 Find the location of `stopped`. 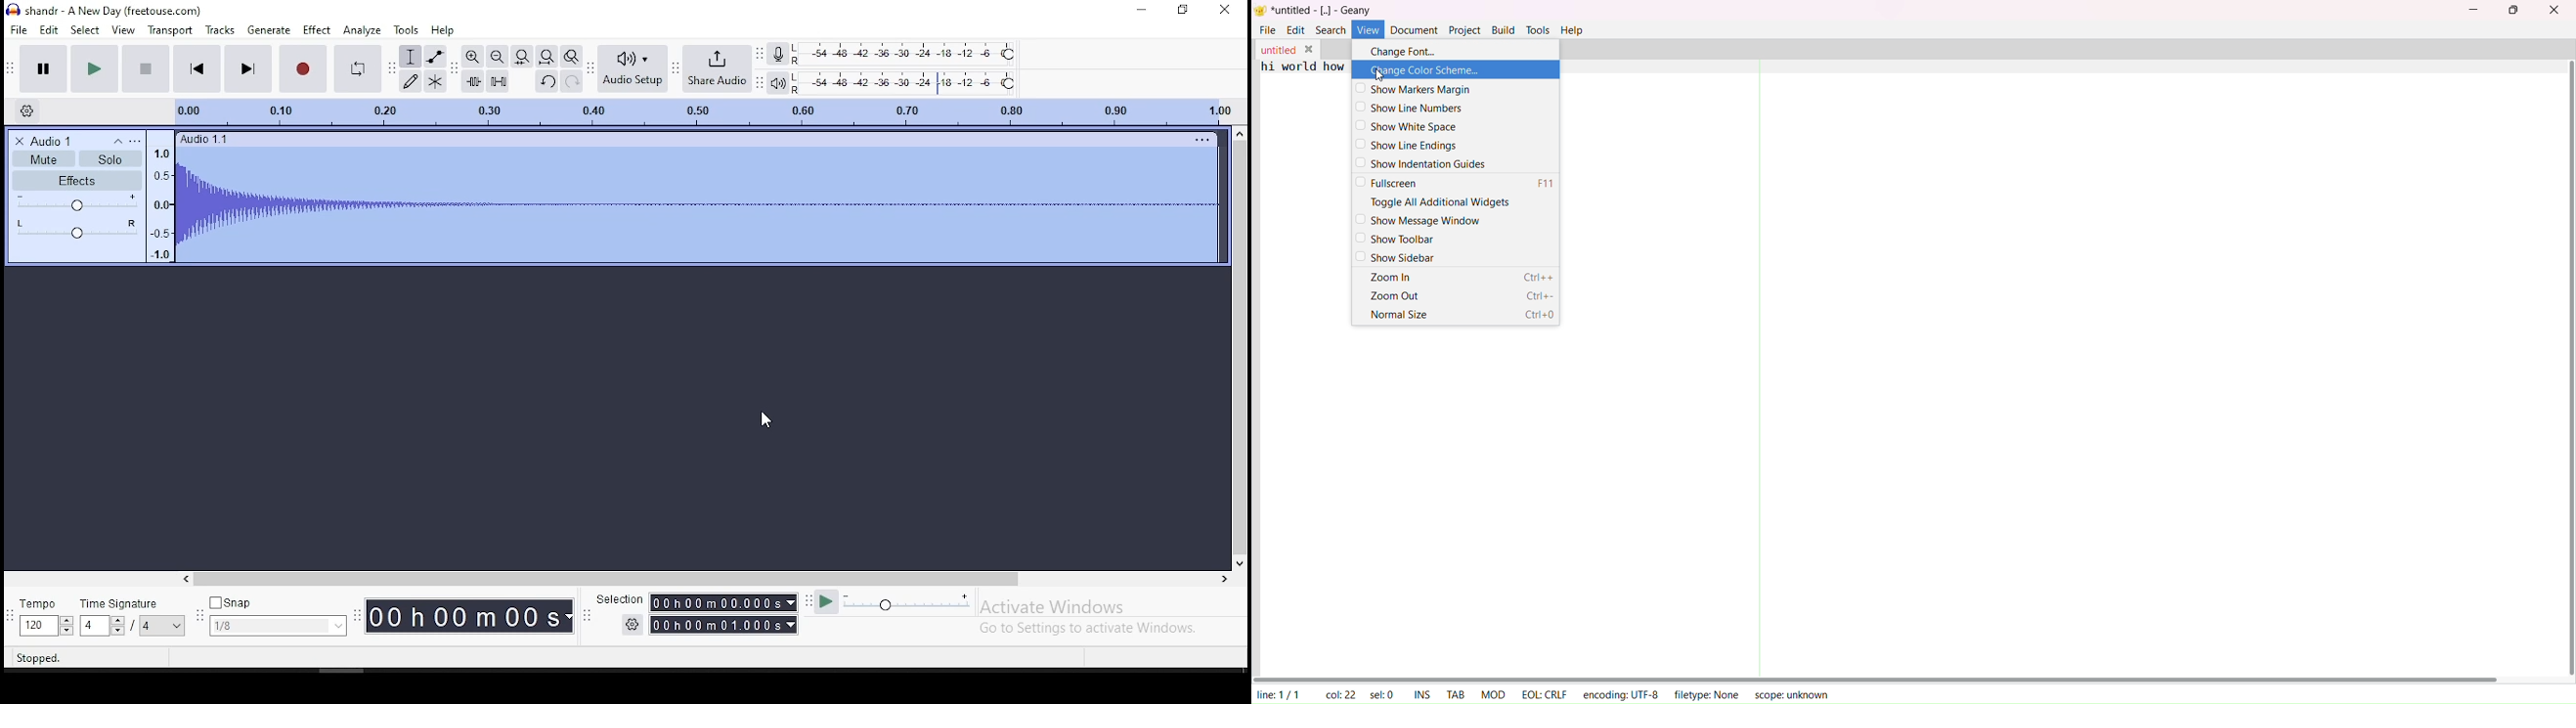

stopped is located at coordinates (40, 659).